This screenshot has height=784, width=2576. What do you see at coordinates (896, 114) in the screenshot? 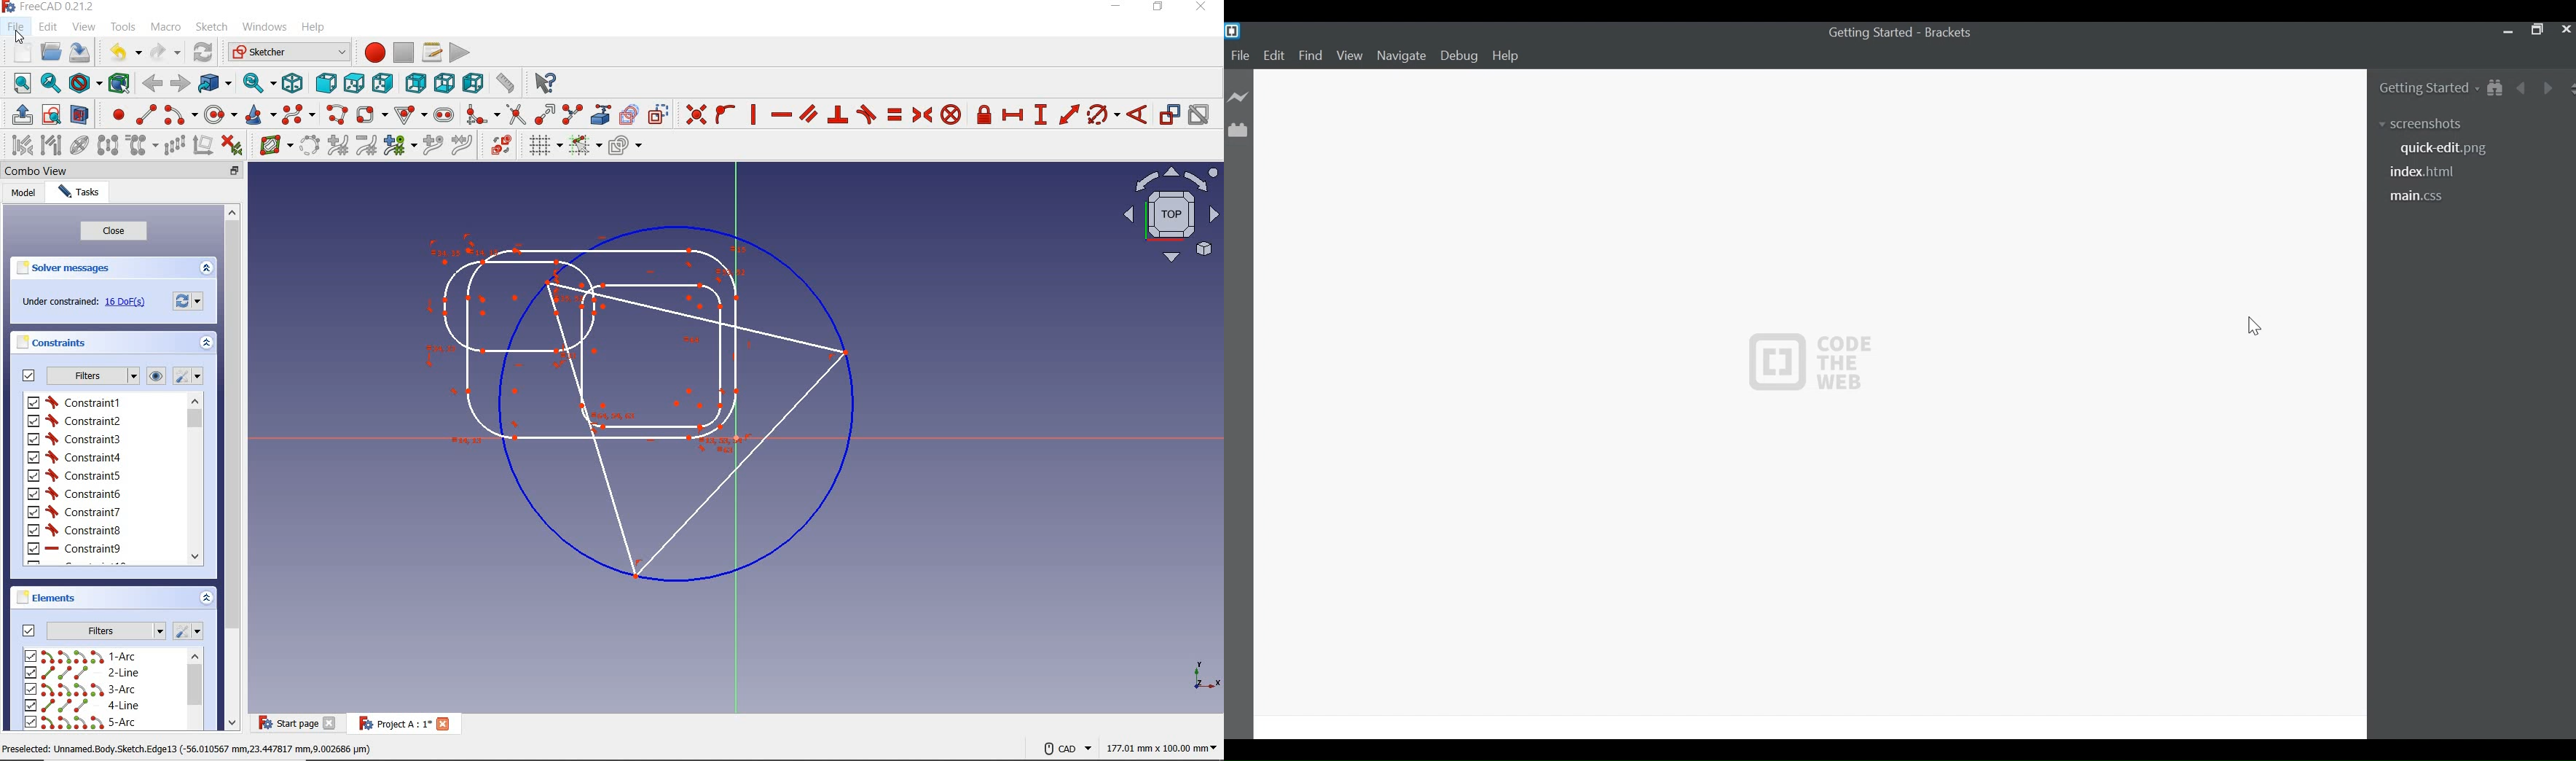
I see `constrain equal` at bounding box center [896, 114].